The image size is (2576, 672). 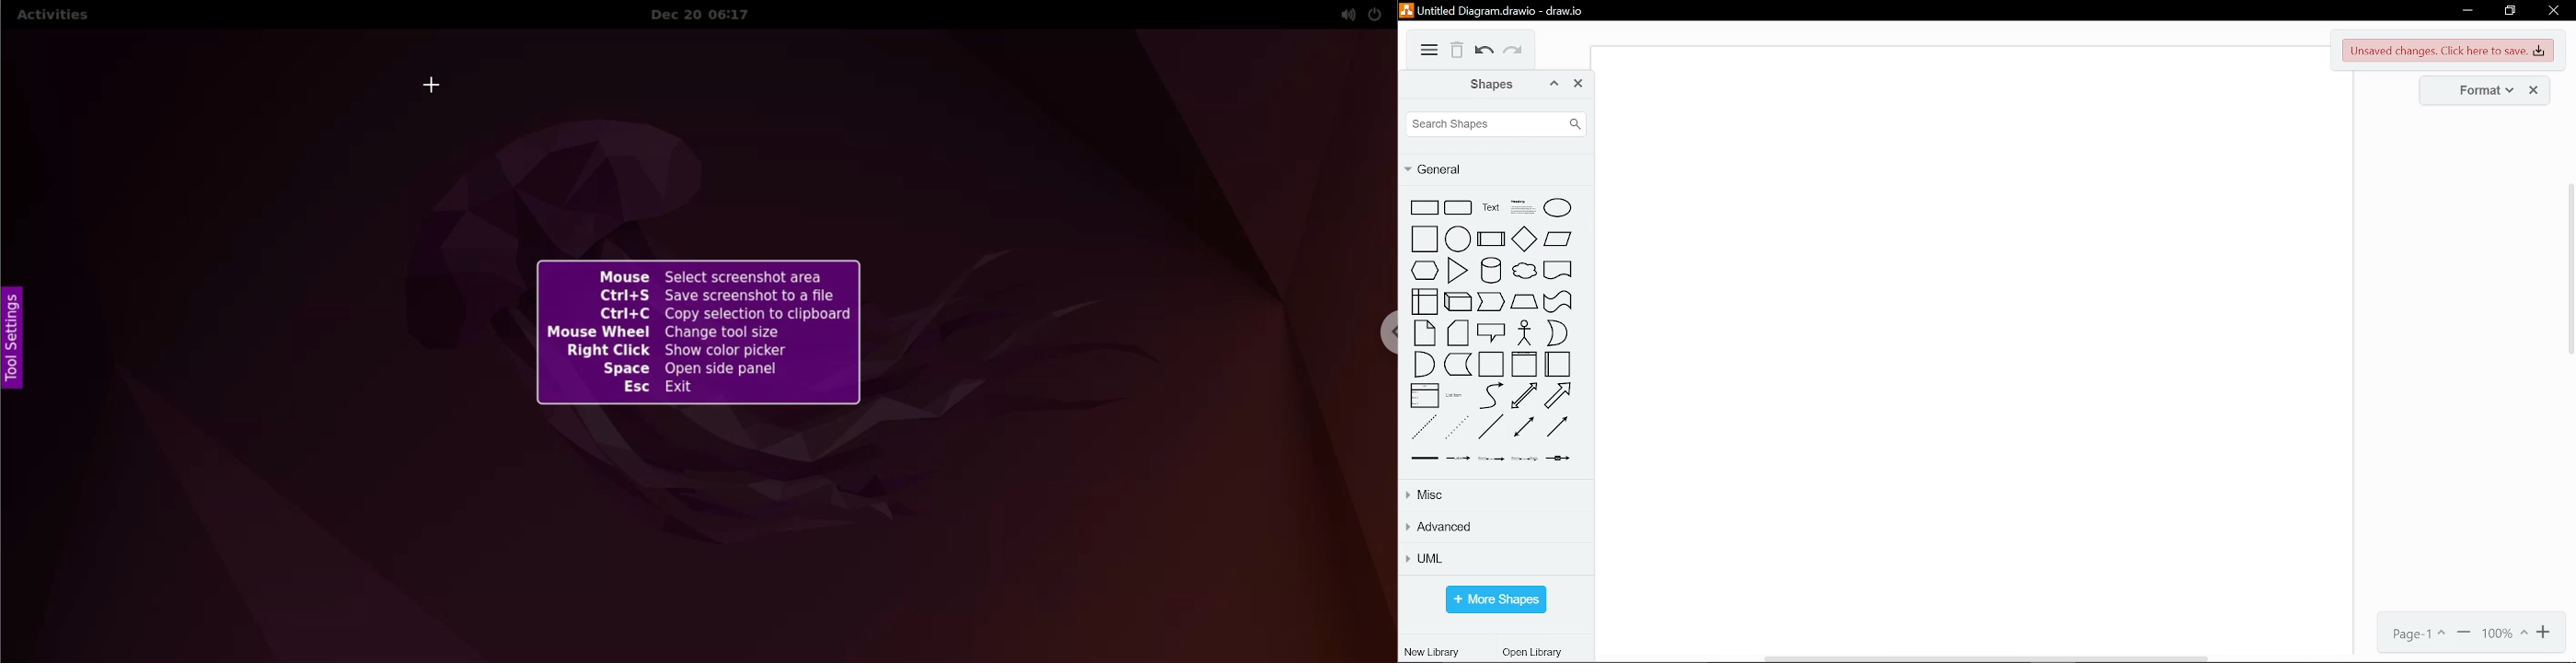 I want to click on arrow, so click(x=1559, y=395).